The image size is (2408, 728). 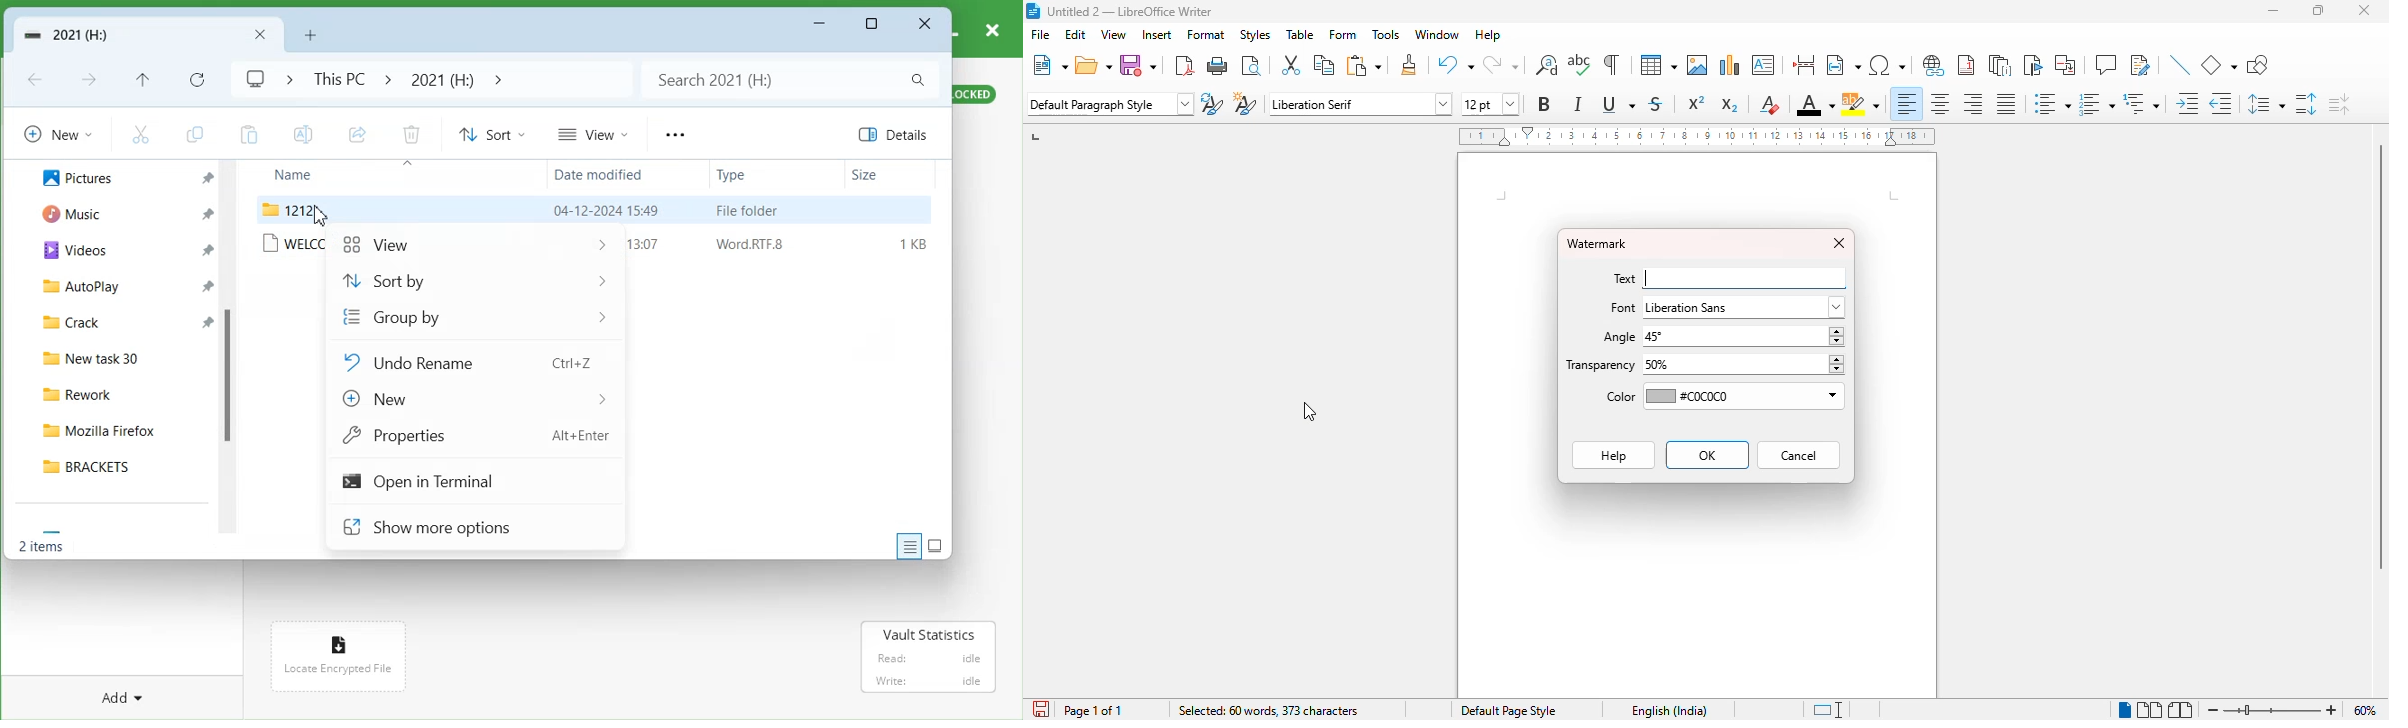 I want to click on insert comment, so click(x=2106, y=64).